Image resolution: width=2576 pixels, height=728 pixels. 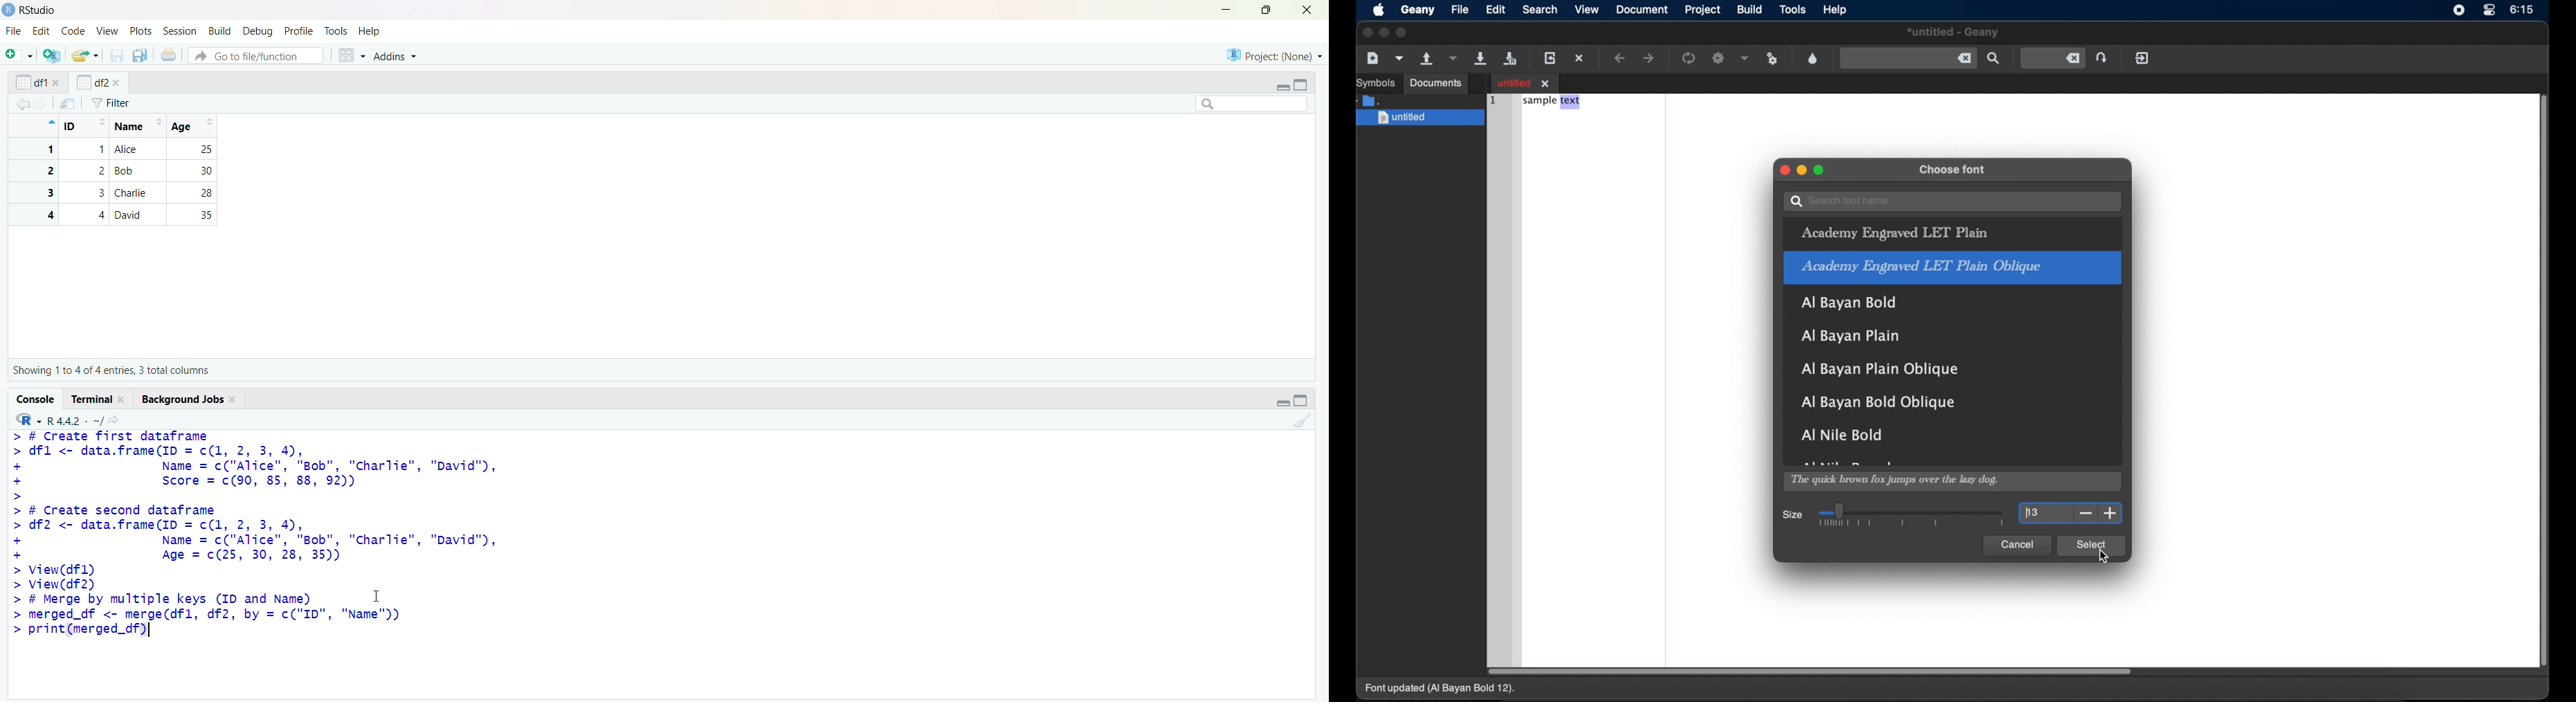 What do you see at coordinates (221, 32) in the screenshot?
I see `build` at bounding box center [221, 32].